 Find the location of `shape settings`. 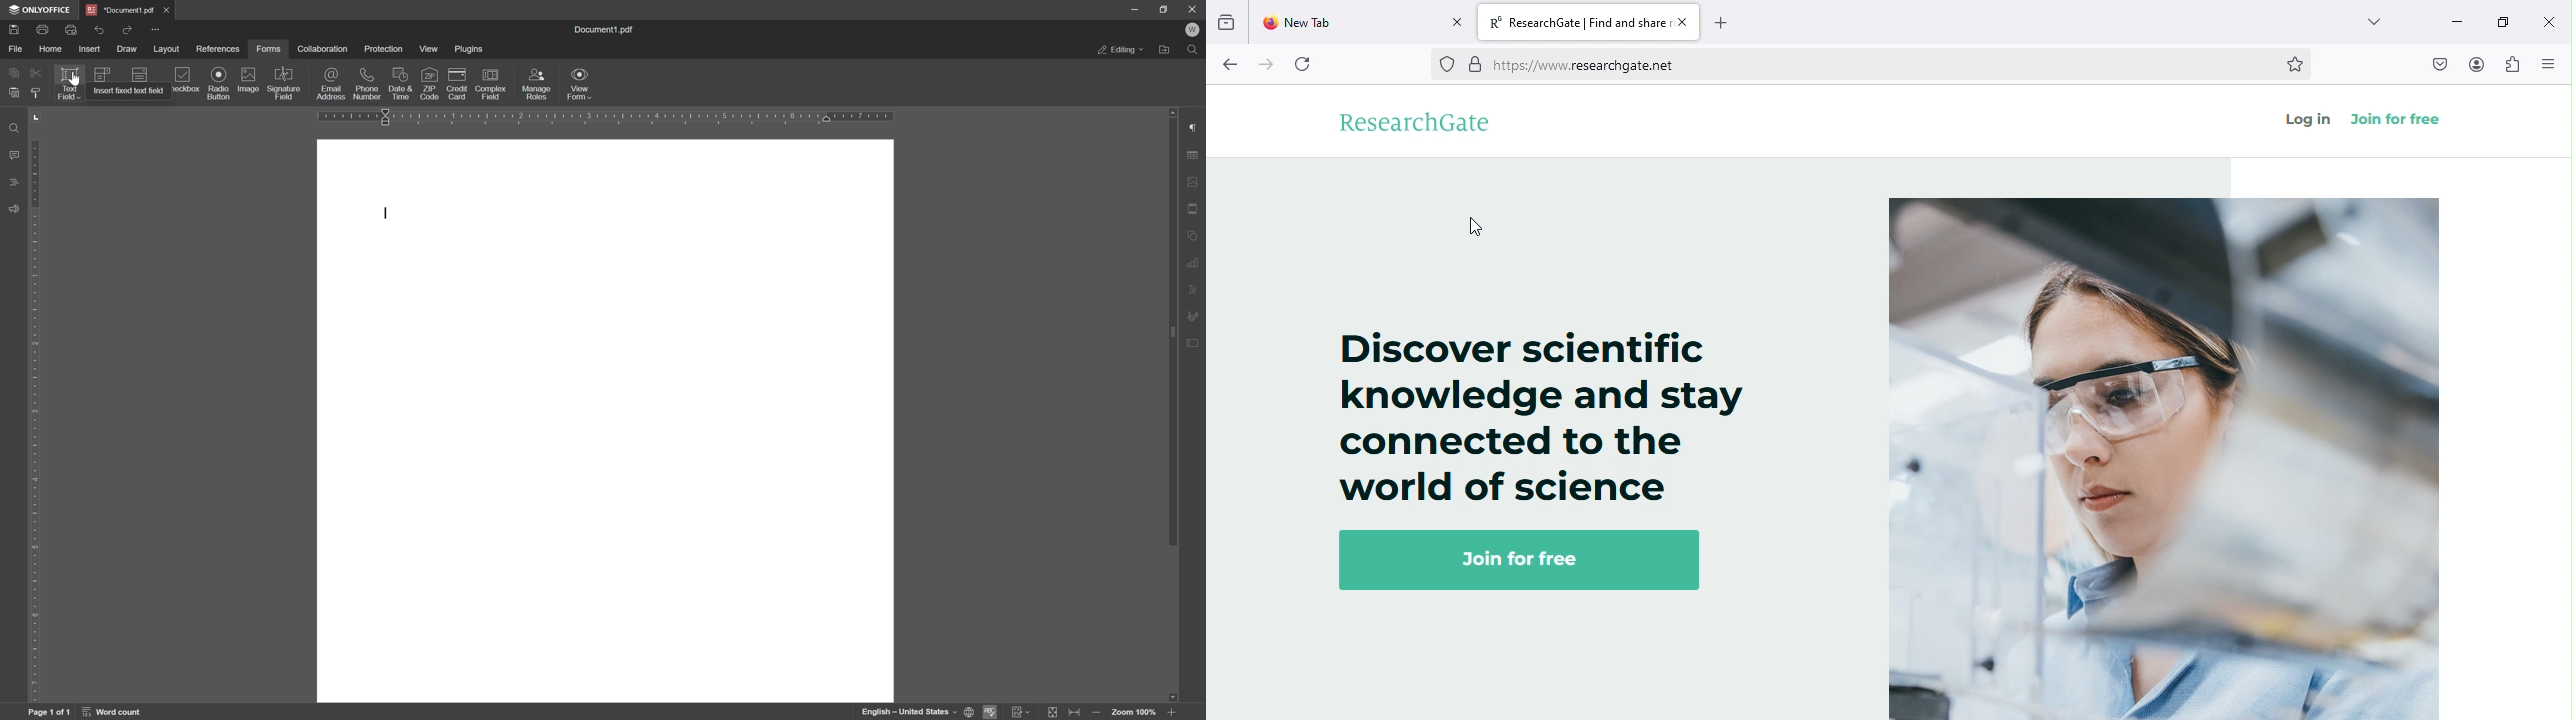

shape settings is located at coordinates (1194, 235).